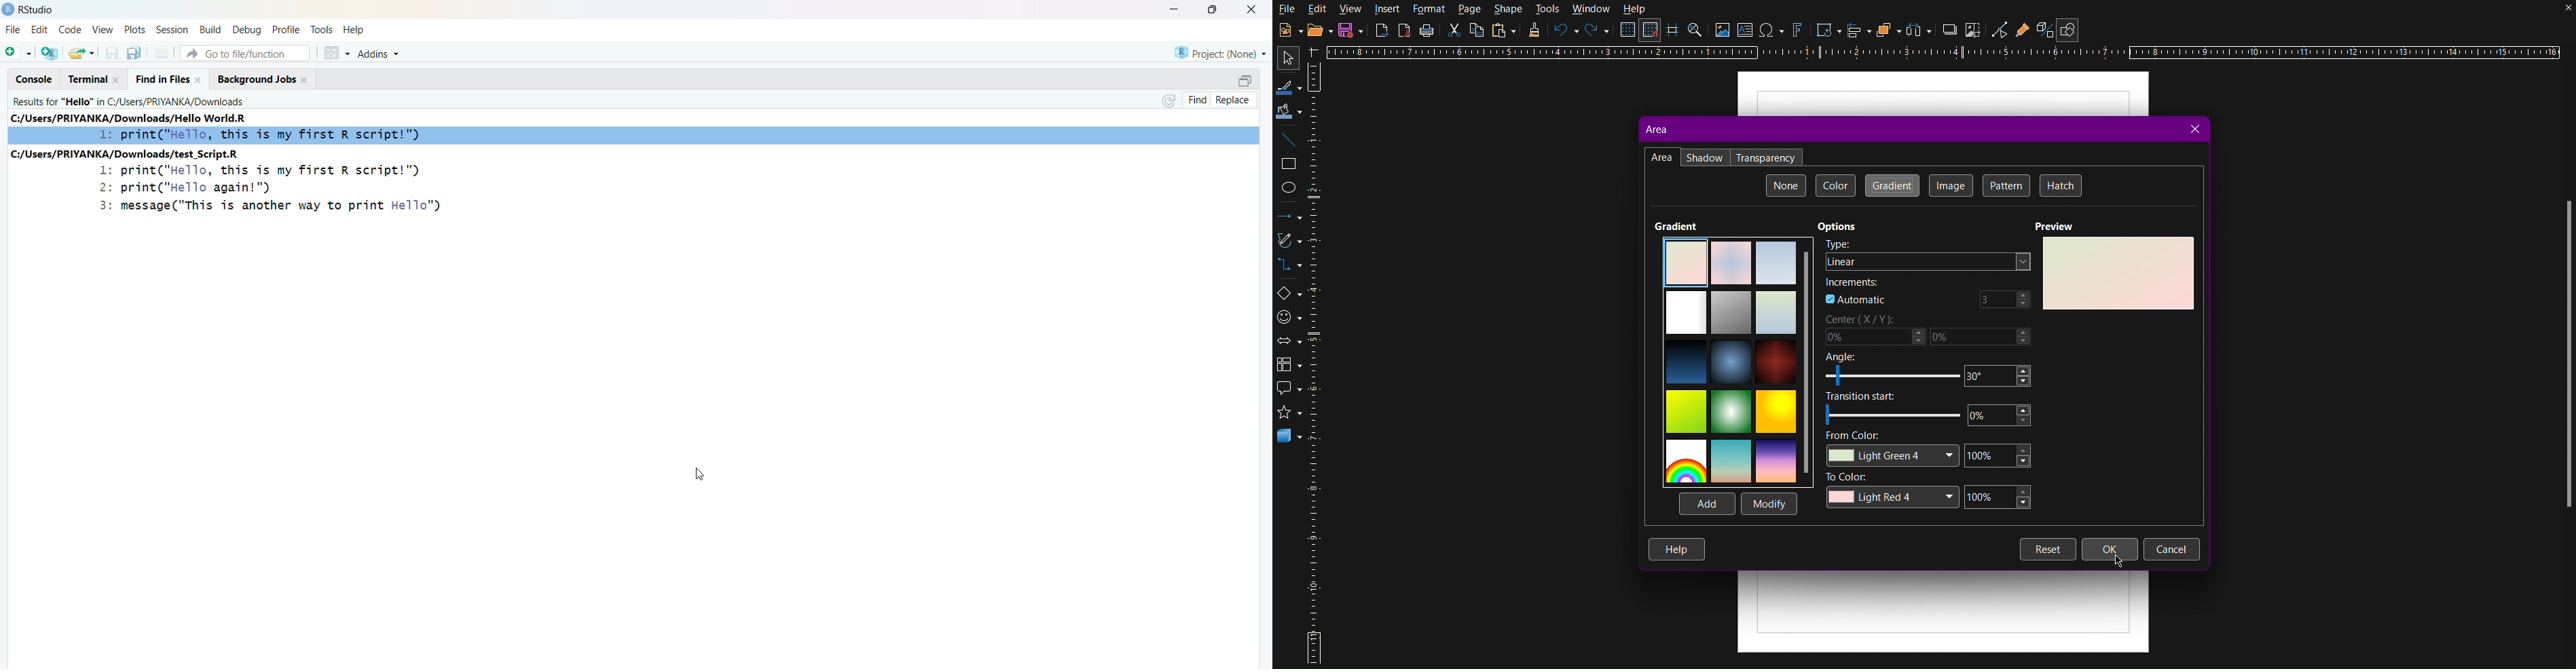 The width and height of the screenshot is (2576, 672). What do you see at coordinates (380, 54) in the screenshot?
I see `addins` at bounding box center [380, 54].